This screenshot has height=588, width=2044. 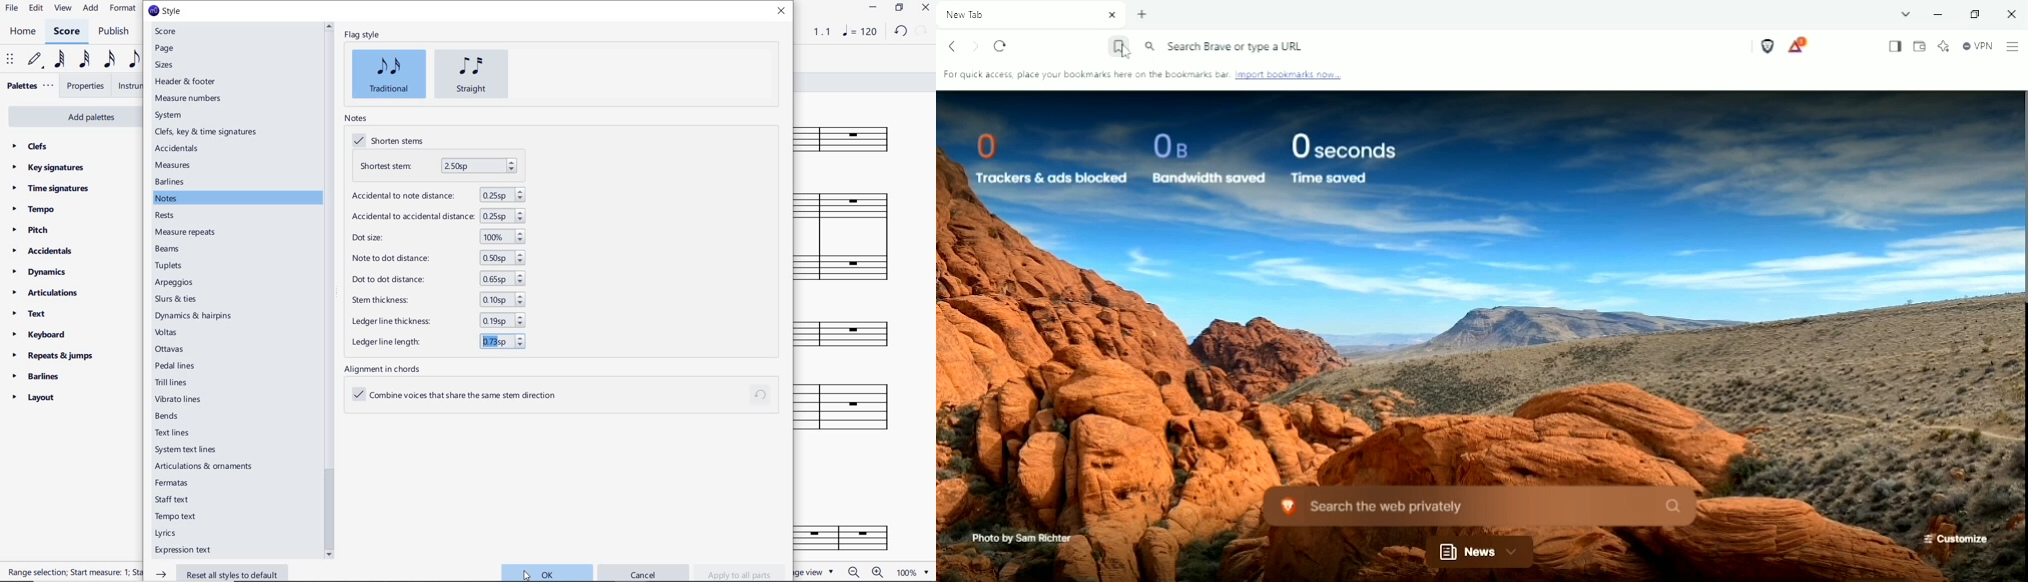 What do you see at coordinates (195, 298) in the screenshot?
I see `slurs & ties` at bounding box center [195, 298].